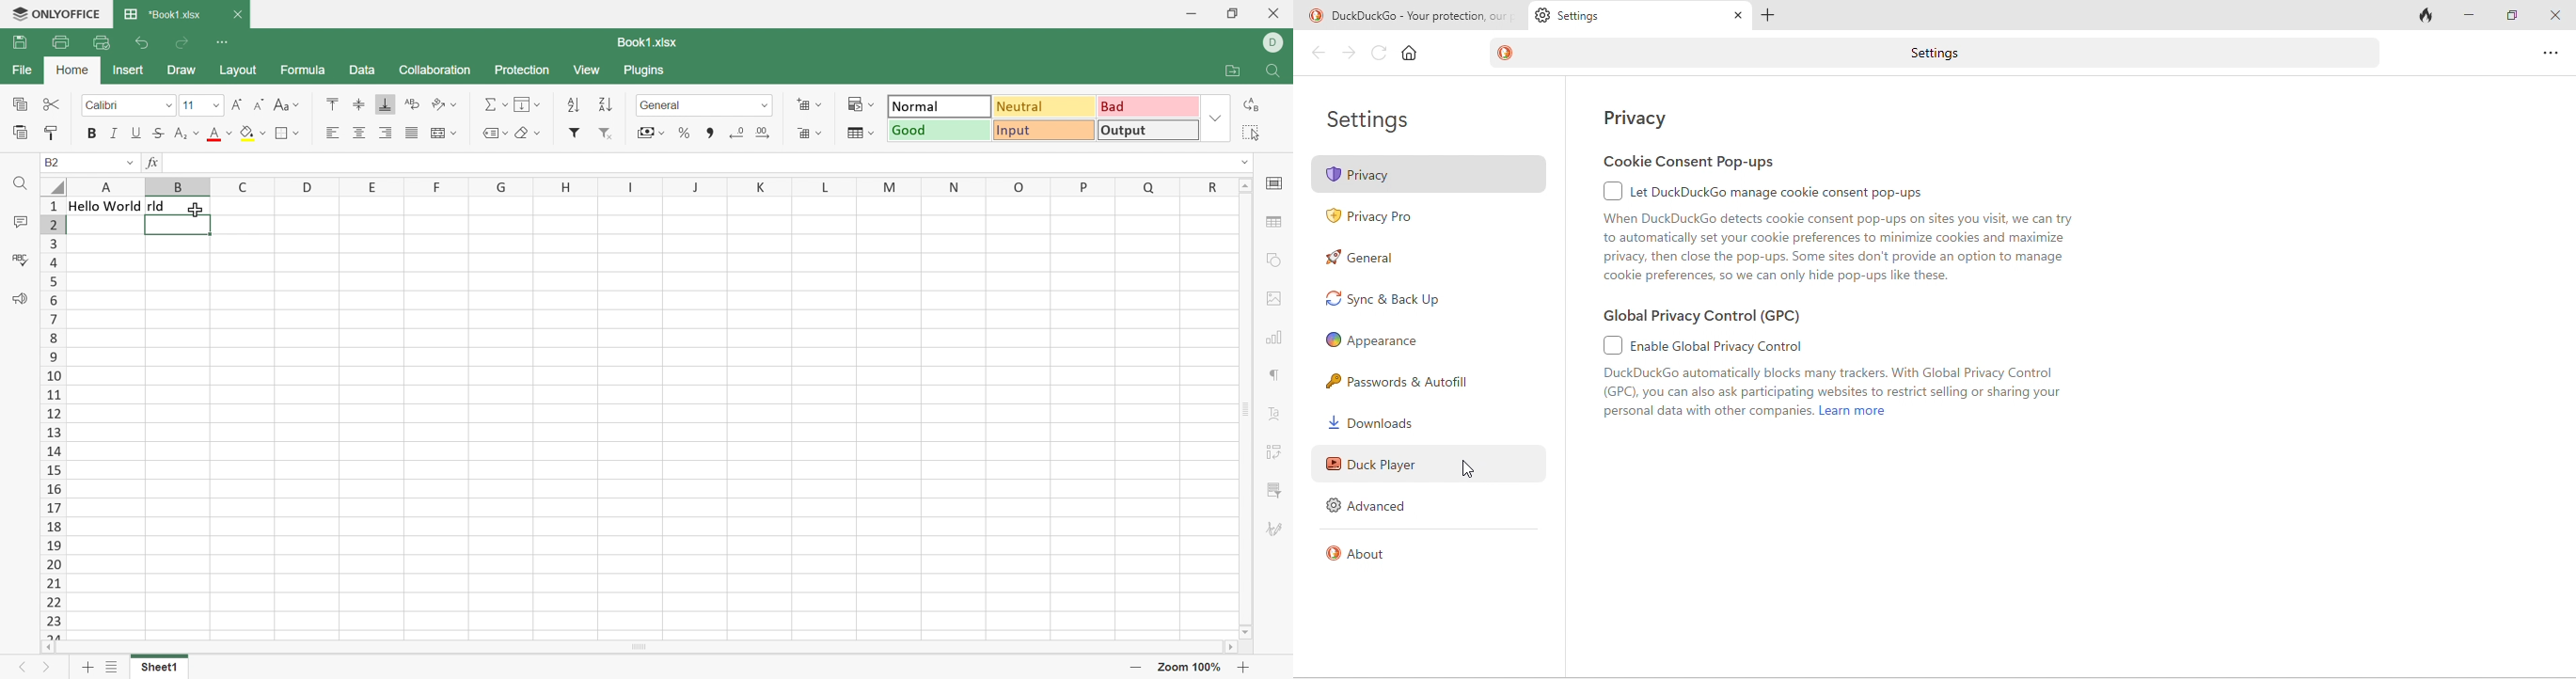  Describe the element at coordinates (359, 103) in the screenshot. I see `Align middle` at that location.